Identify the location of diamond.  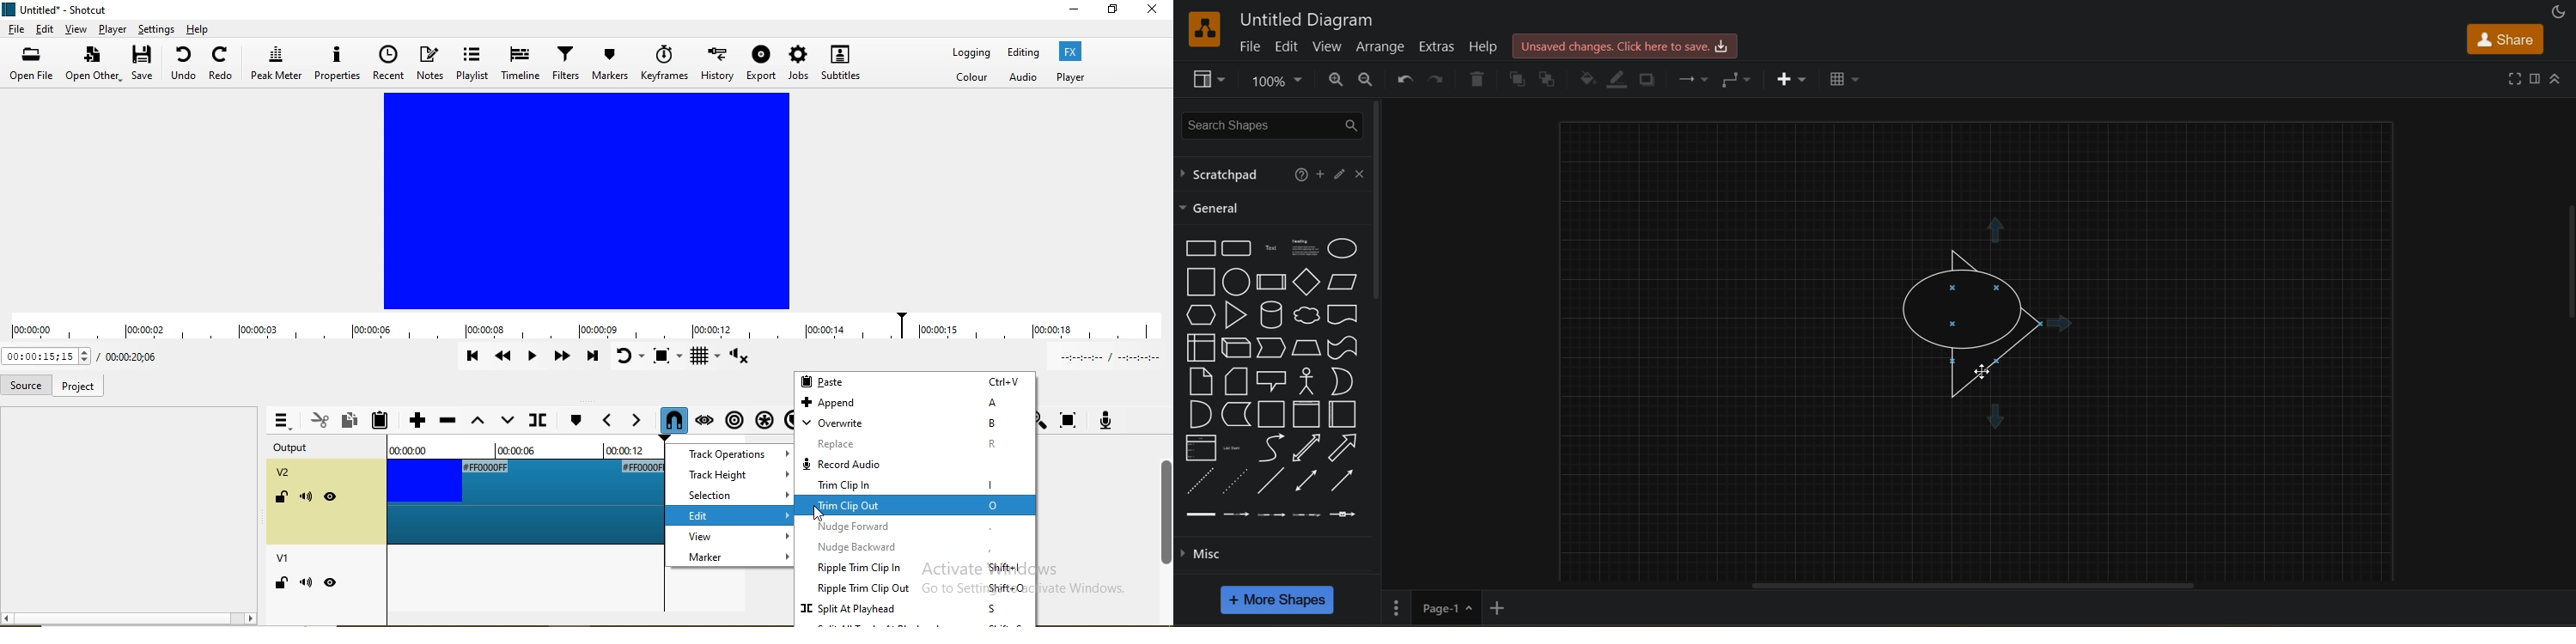
(1306, 281).